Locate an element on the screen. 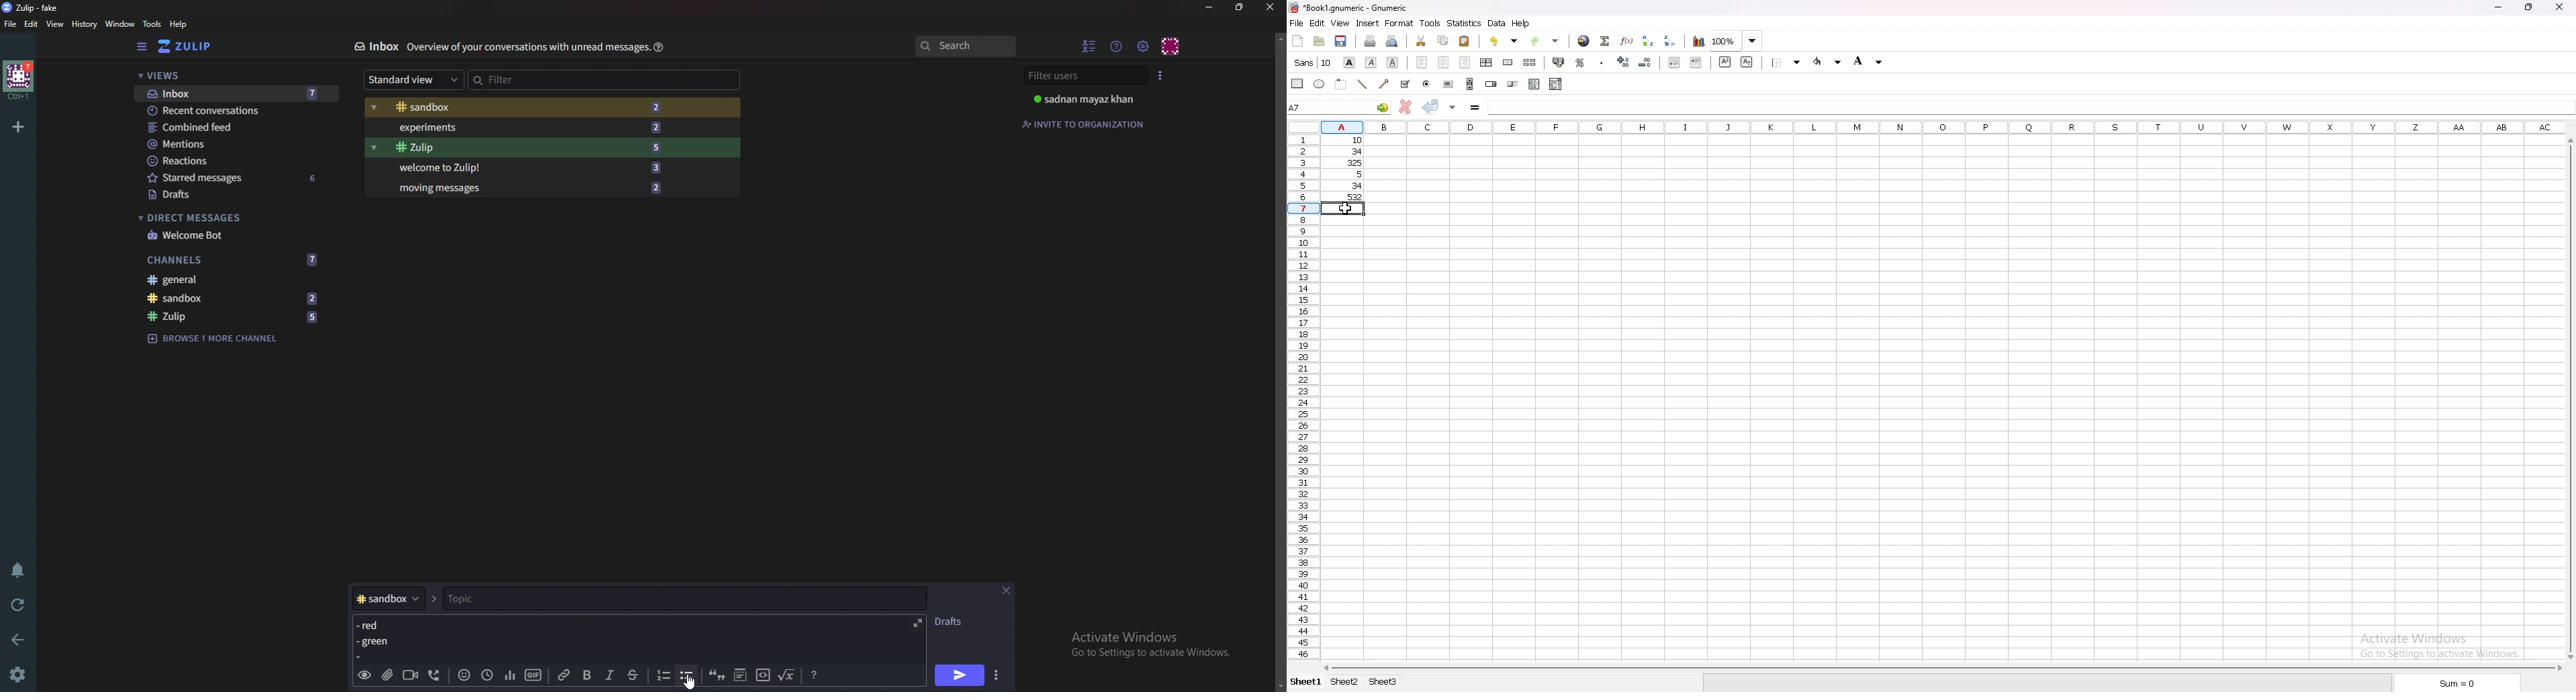 The image size is (2576, 700). title is located at coordinates (37, 7).